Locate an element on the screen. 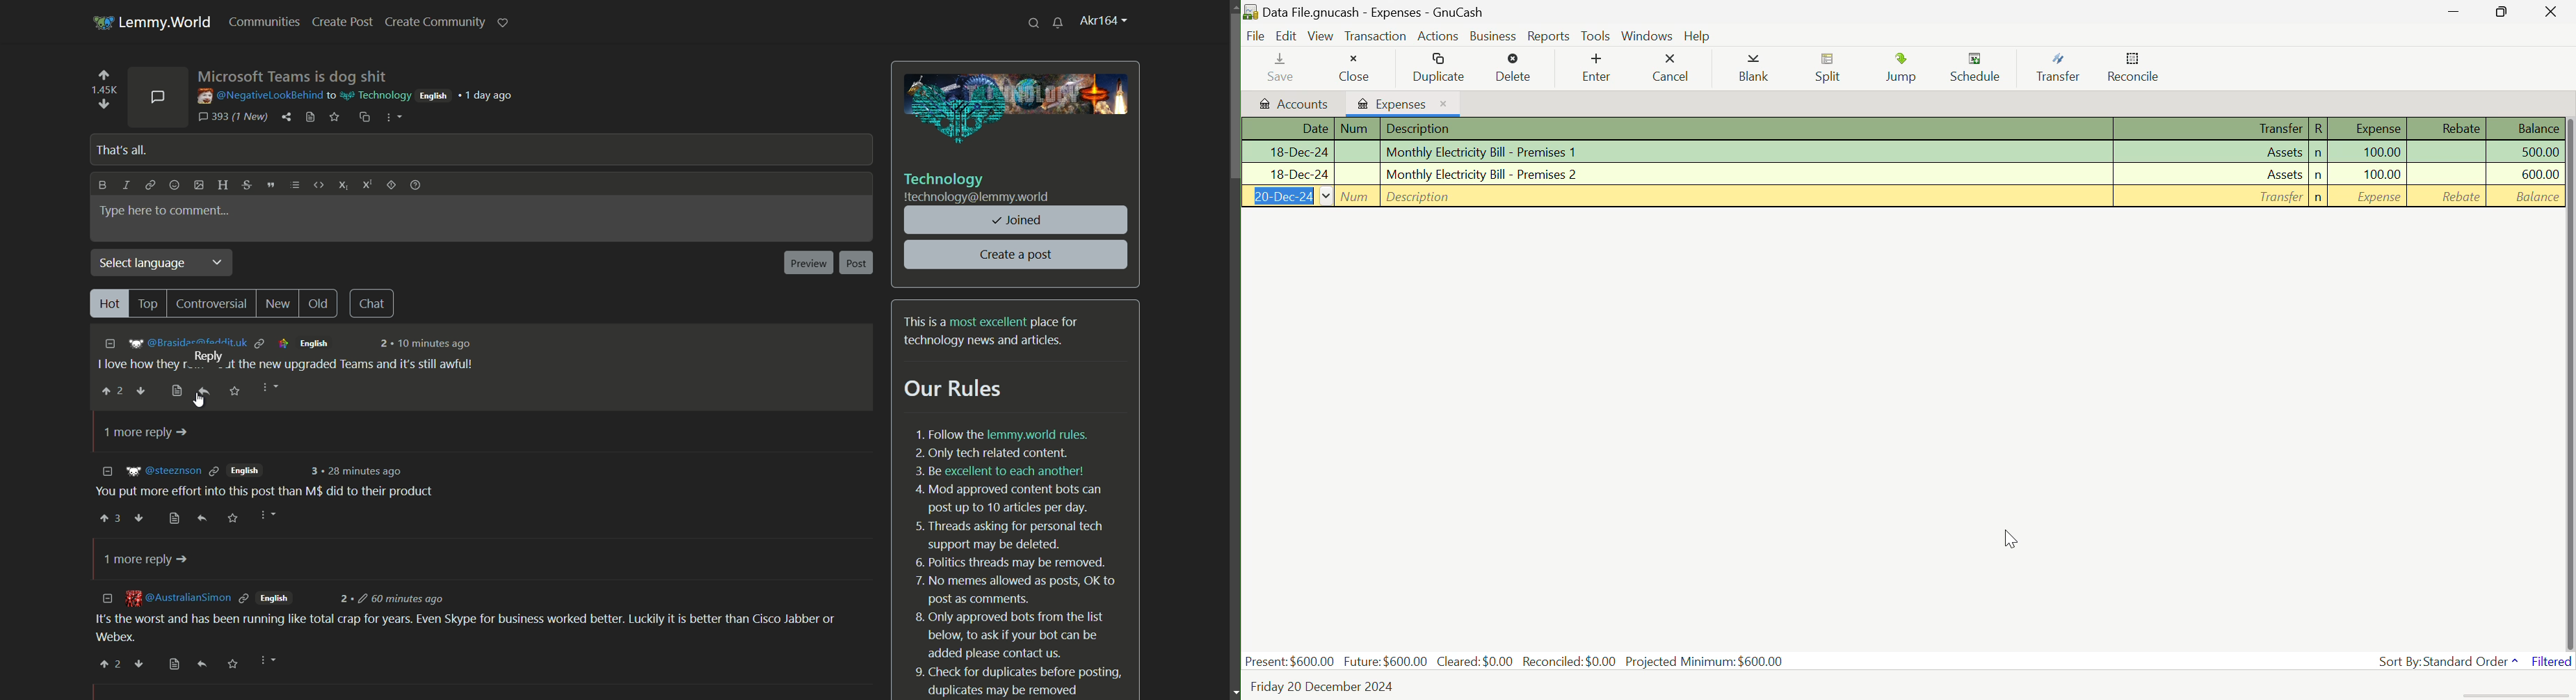  Balance is located at coordinates (2522, 130).